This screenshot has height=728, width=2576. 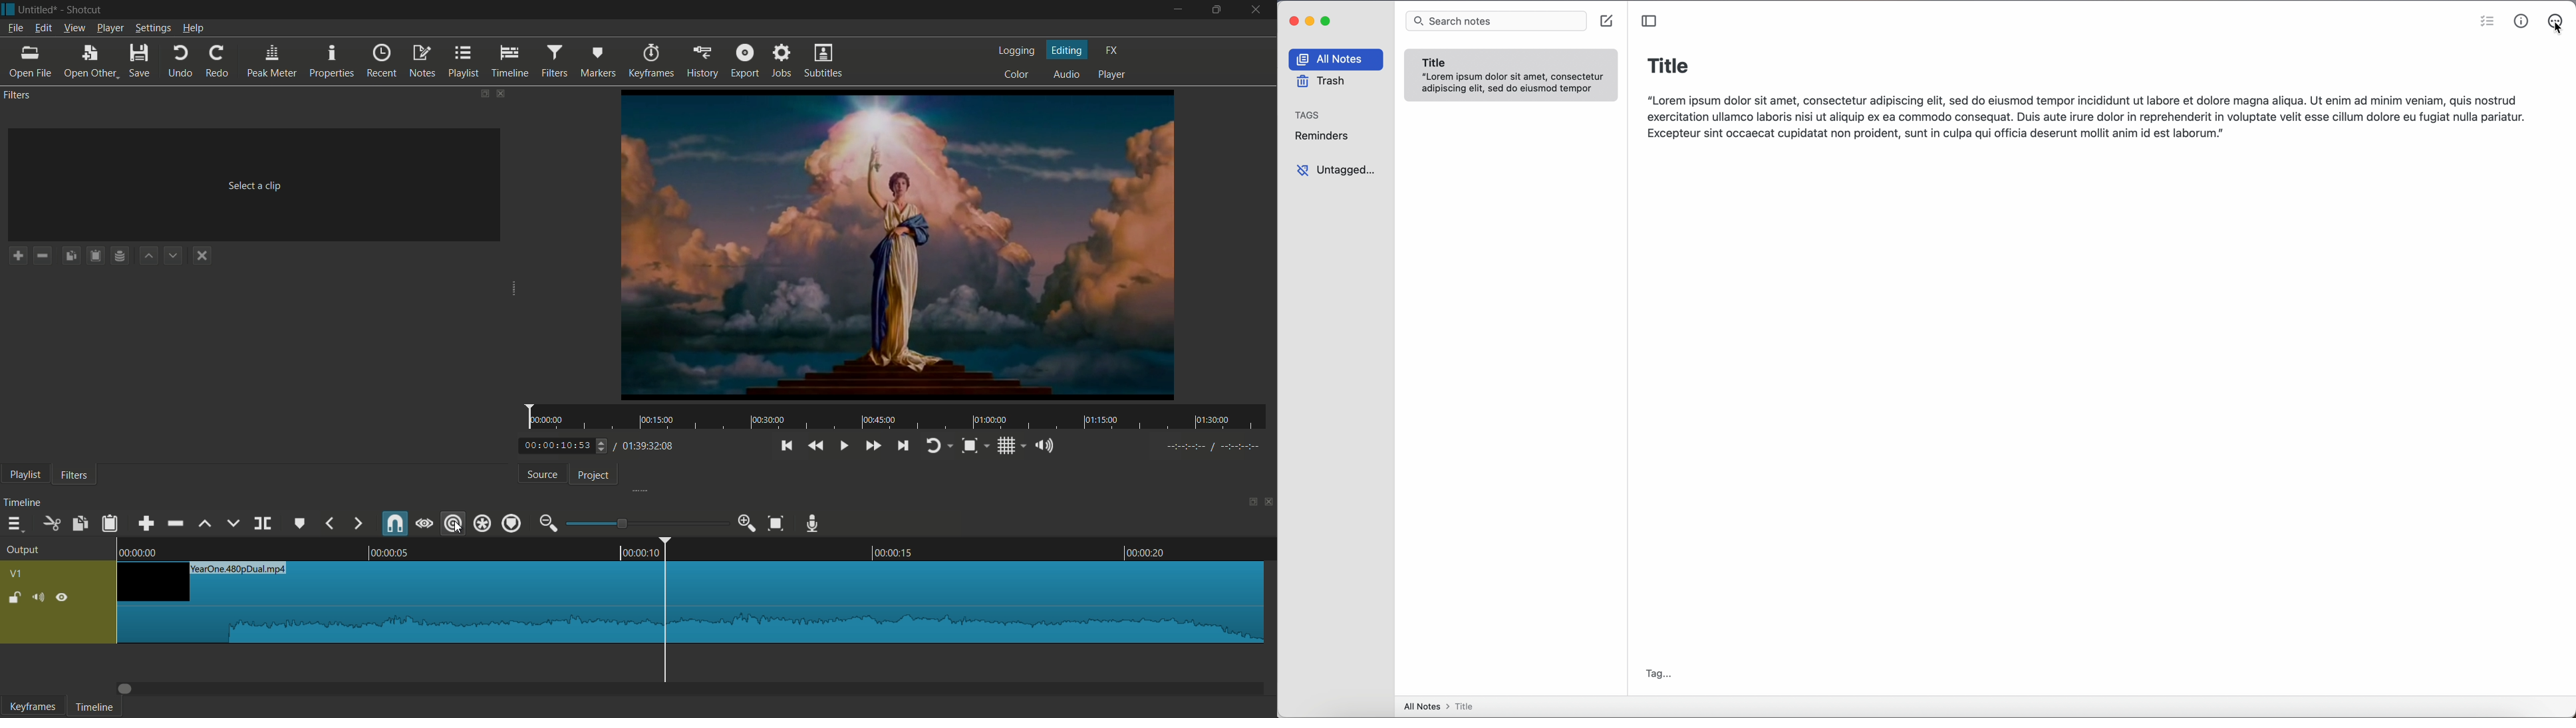 What do you see at coordinates (140, 60) in the screenshot?
I see `save` at bounding box center [140, 60].